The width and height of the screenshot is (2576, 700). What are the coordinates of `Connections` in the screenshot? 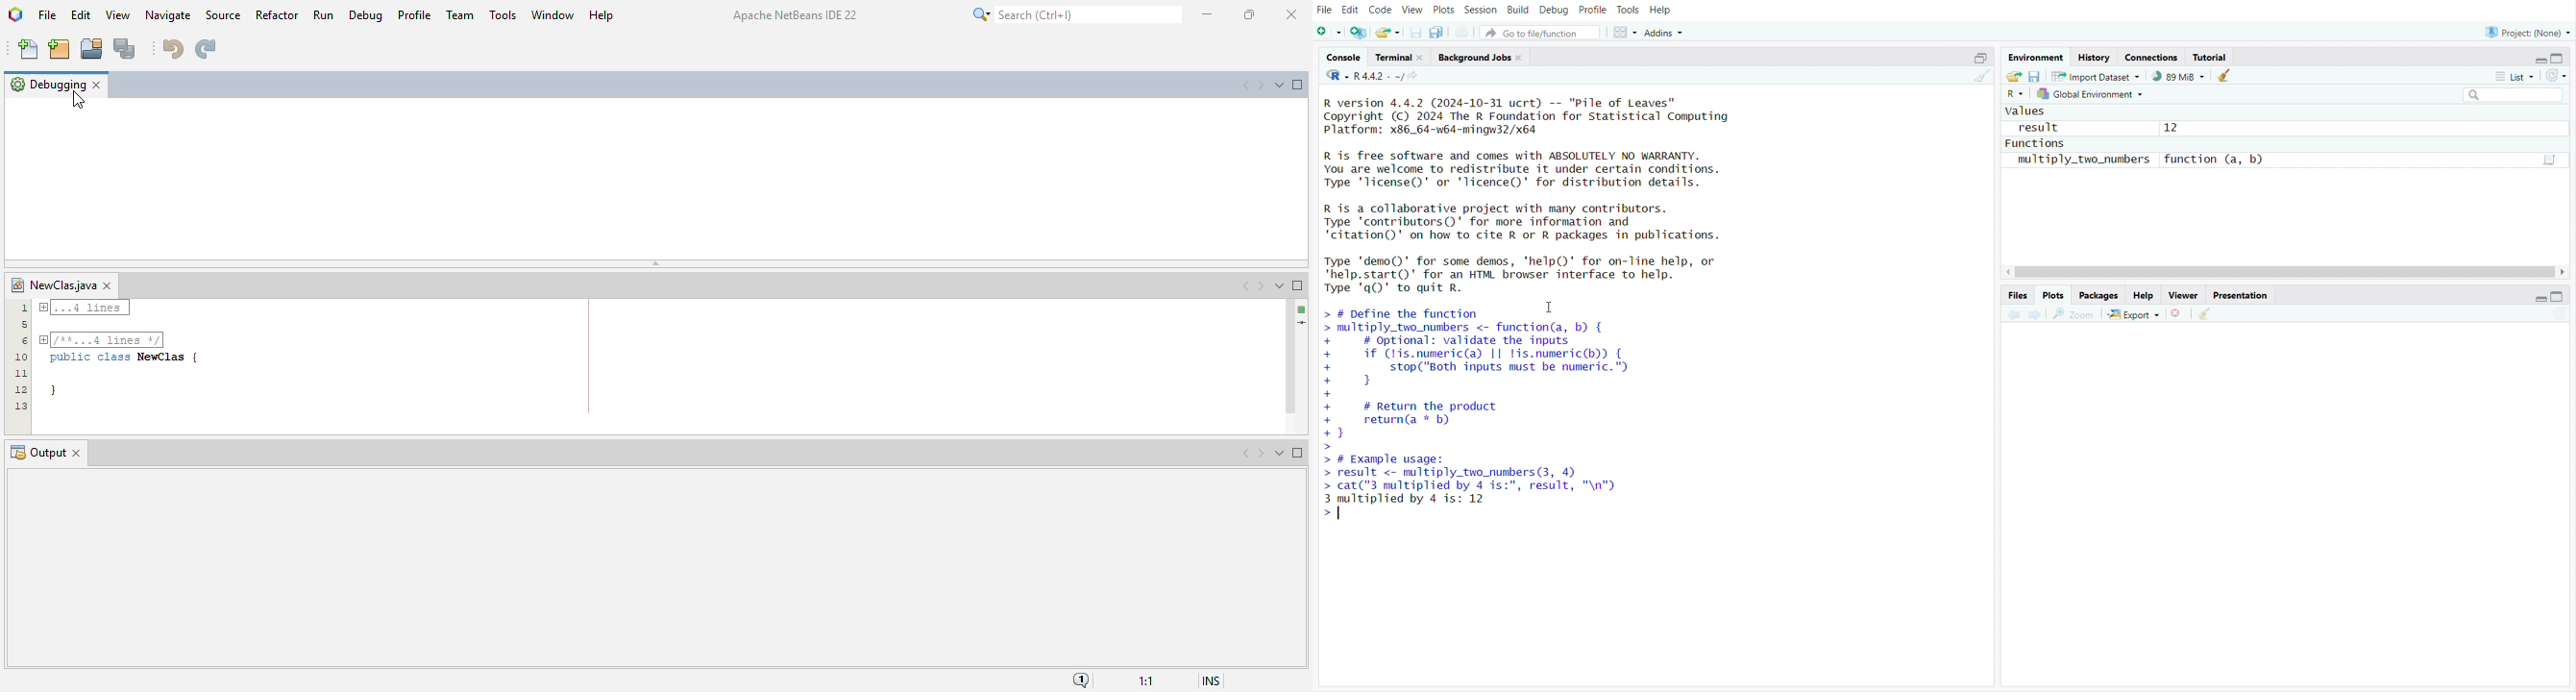 It's located at (2153, 57).